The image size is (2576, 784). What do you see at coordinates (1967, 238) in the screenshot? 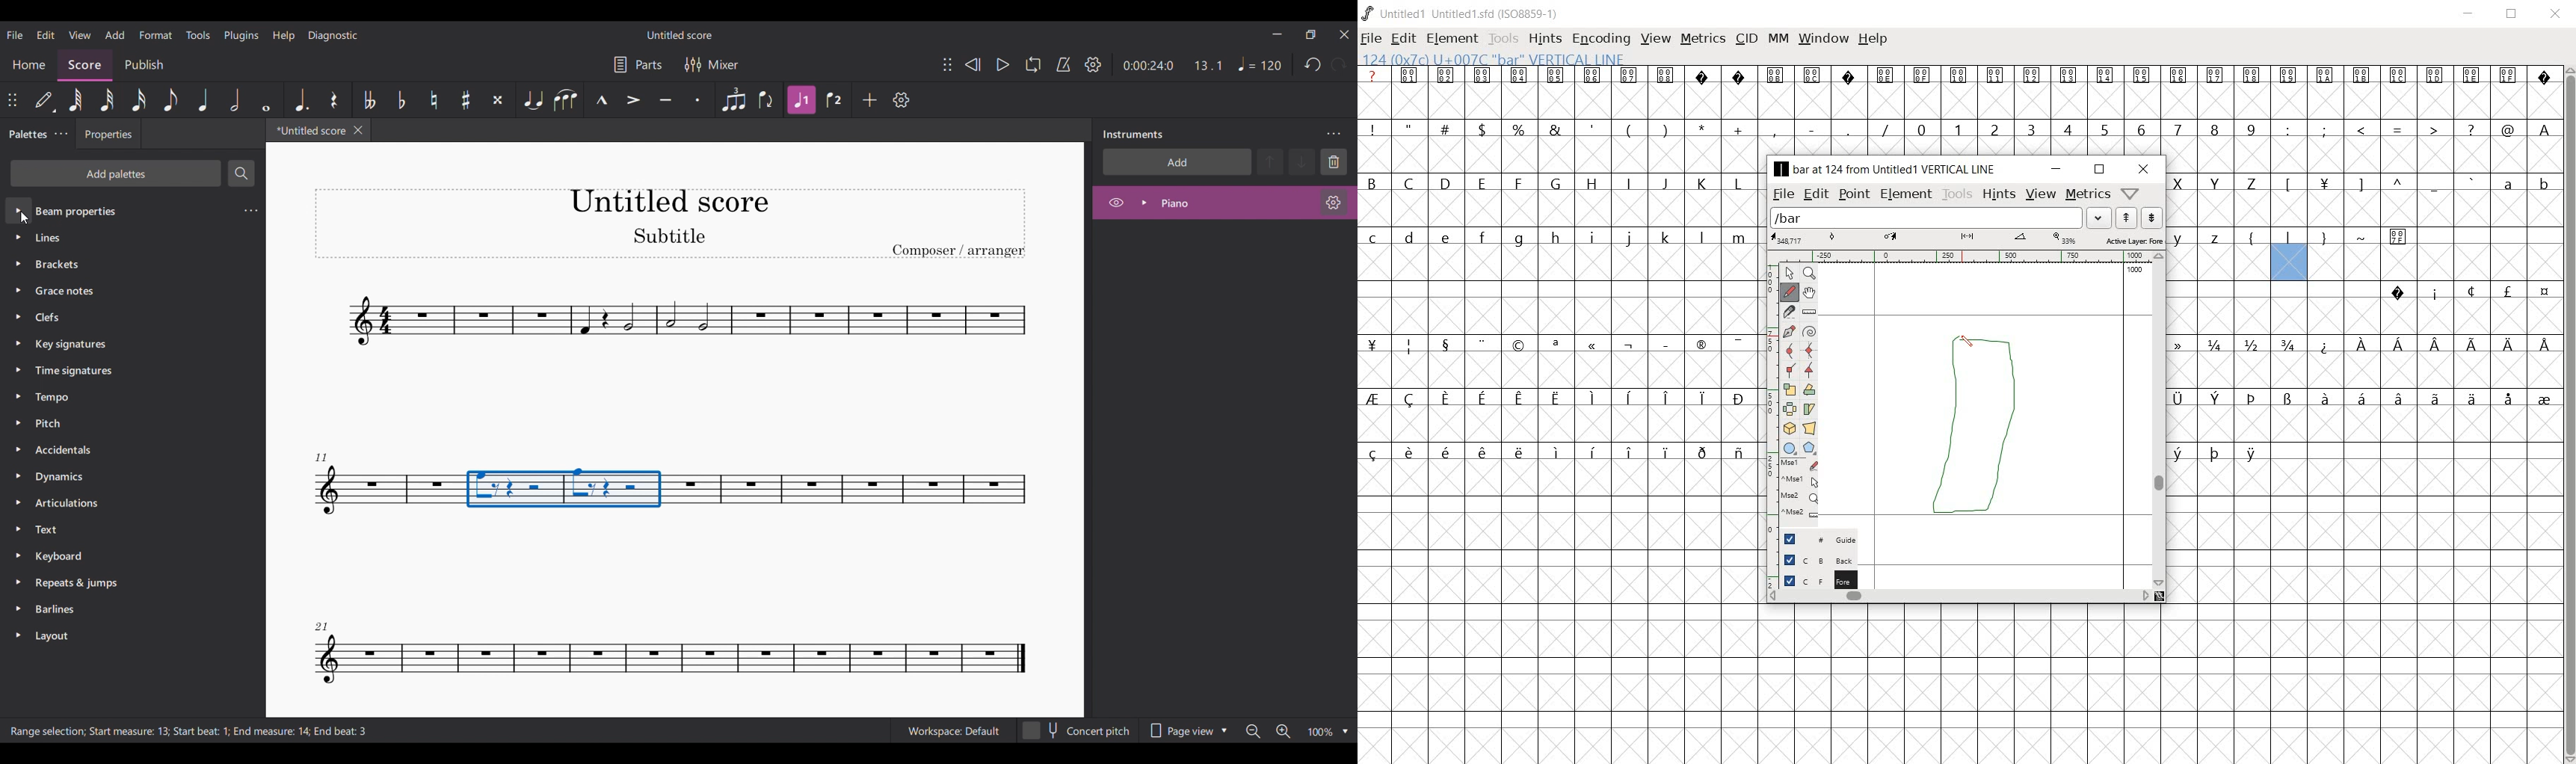
I see `scale` at bounding box center [1967, 238].